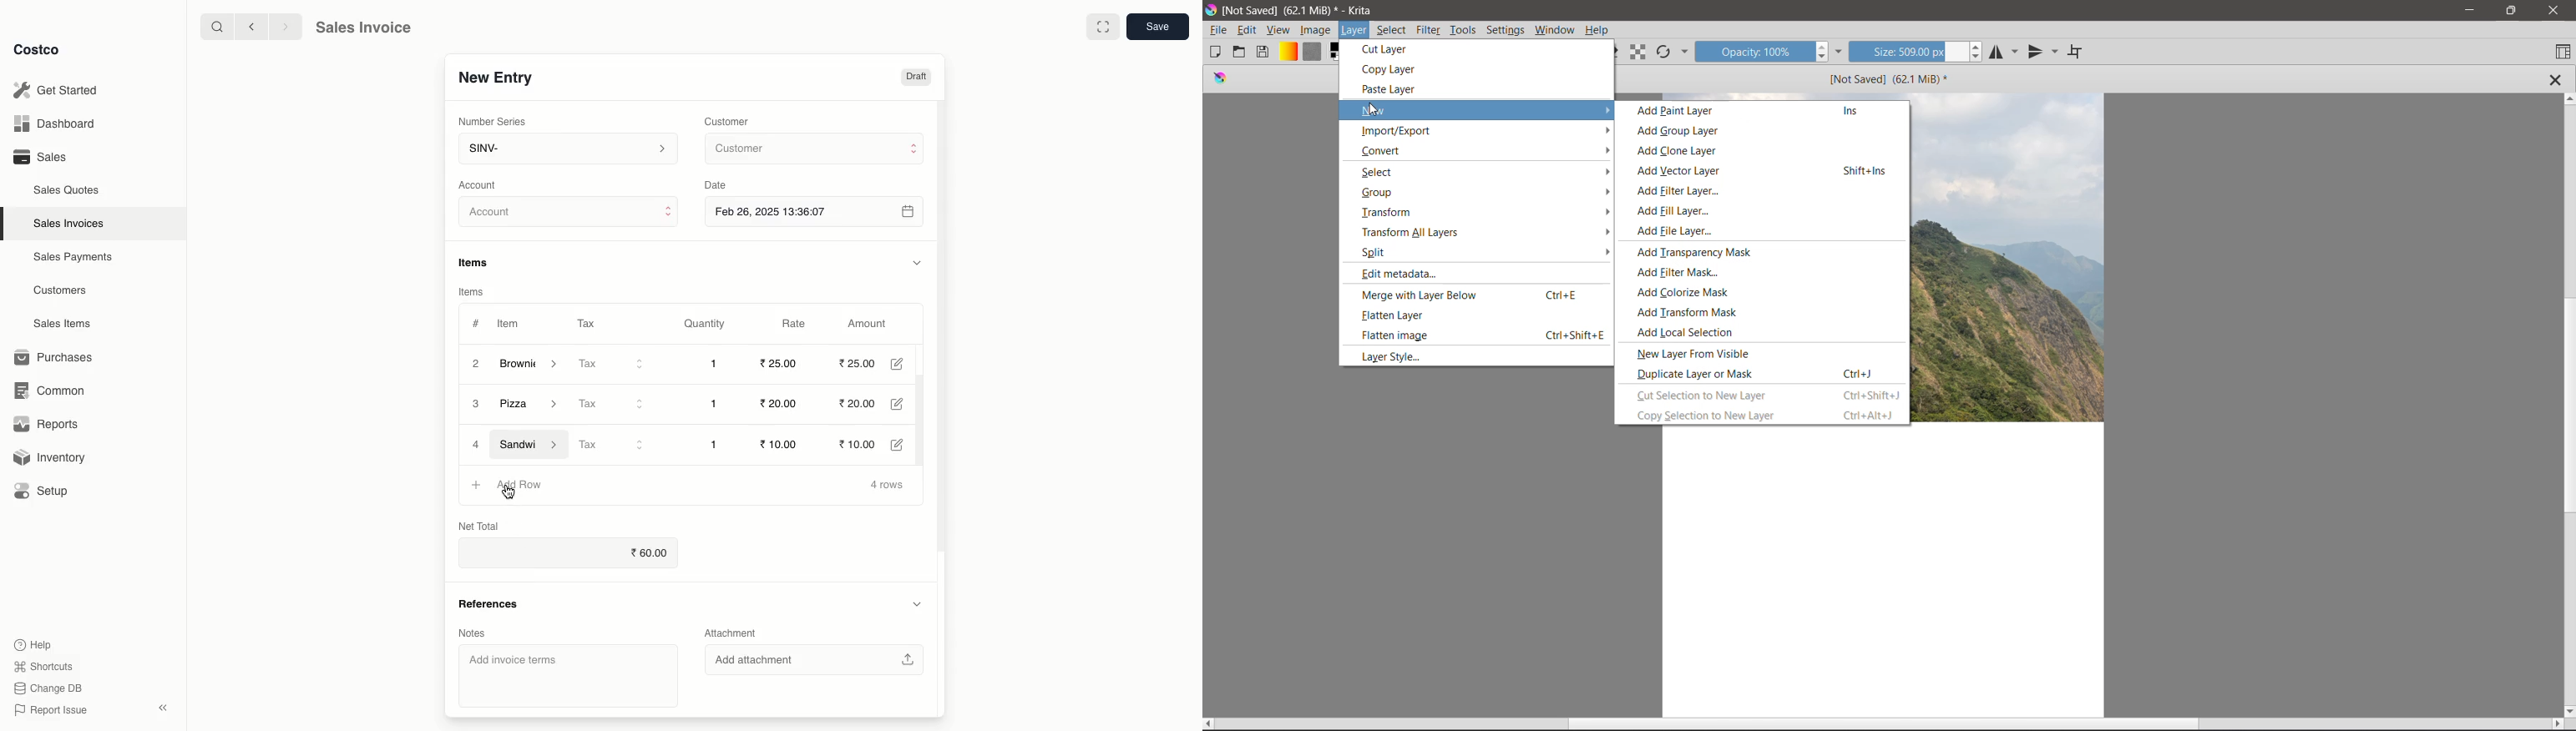  What do you see at coordinates (1240, 53) in the screenshot?
I see `Open an existing Document` at bounding box center [1240, 53].